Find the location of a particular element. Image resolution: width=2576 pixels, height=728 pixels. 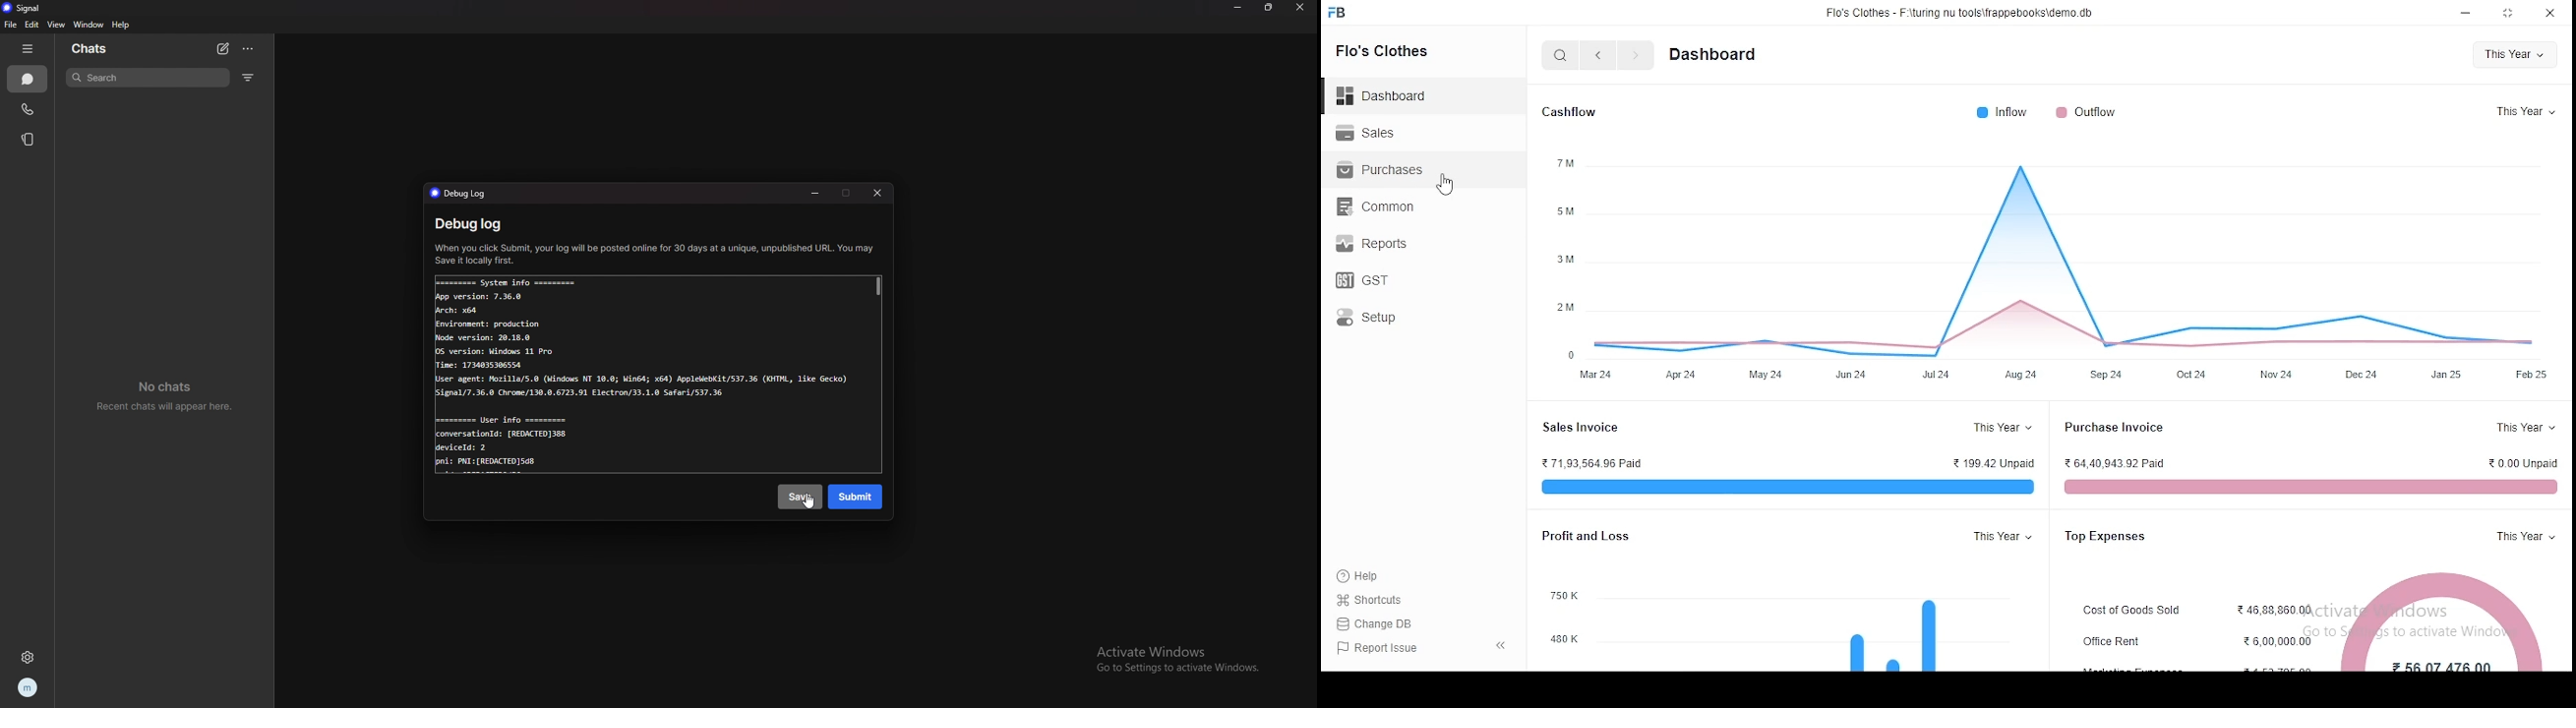

icon is located at coordinates (1338, 13).